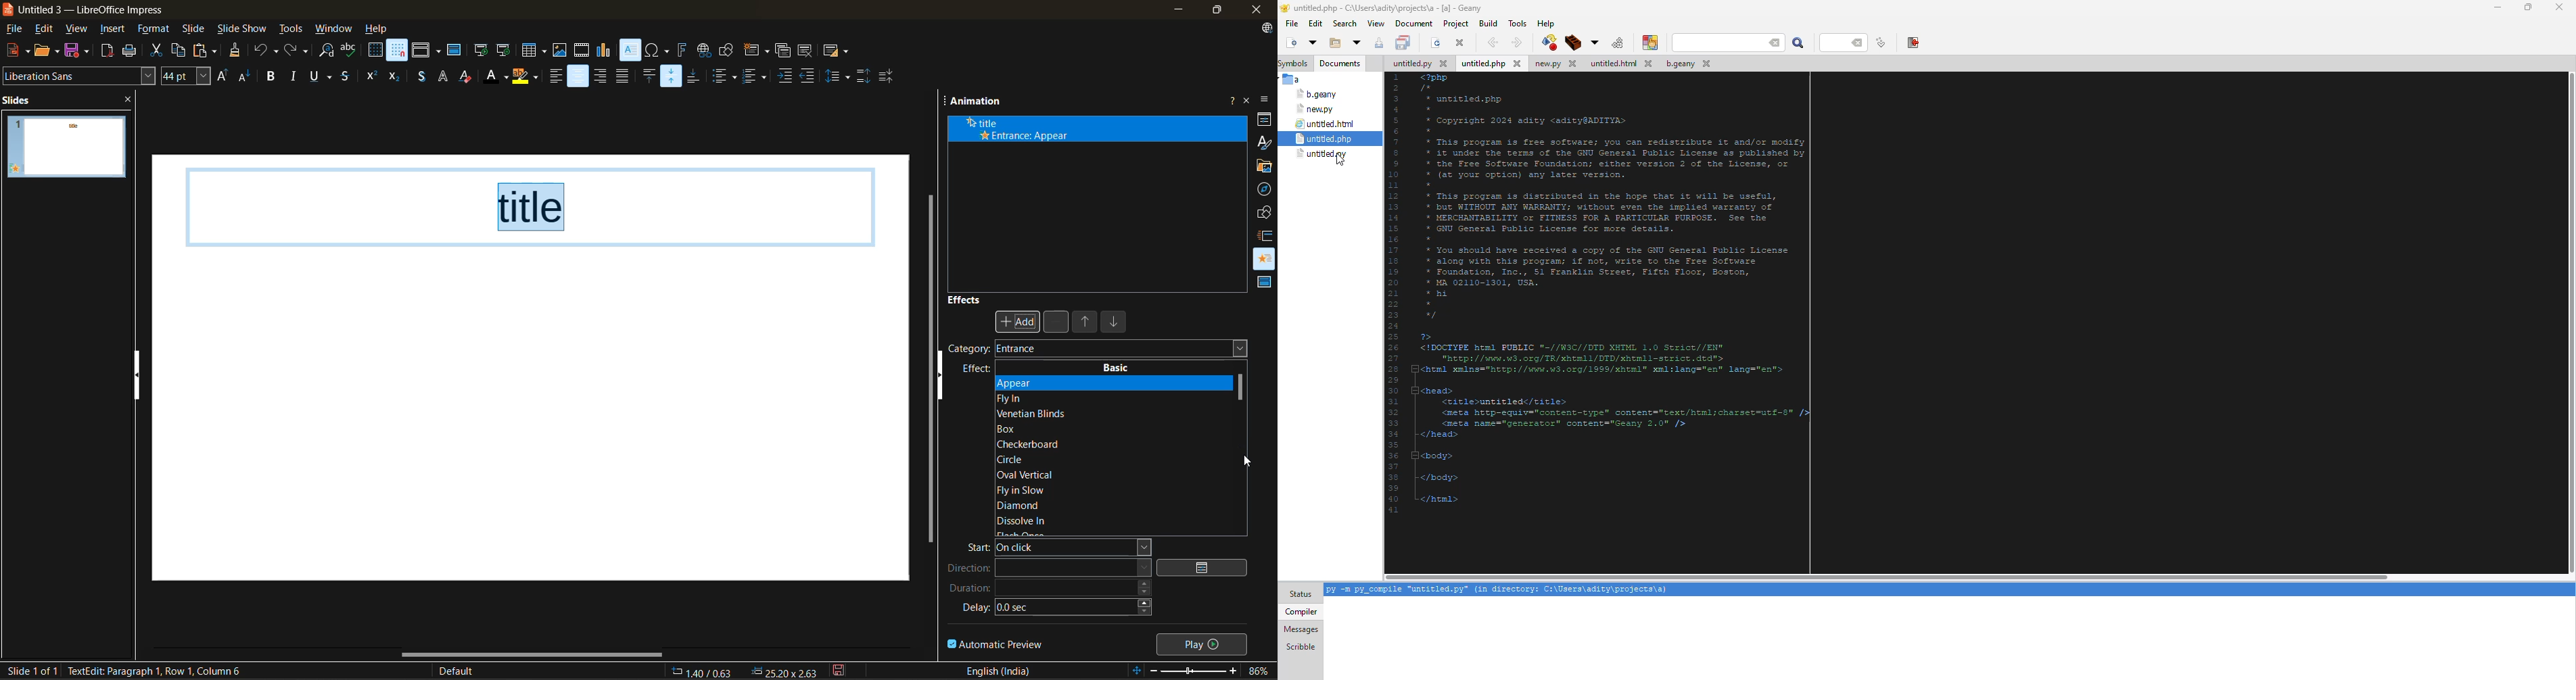  I want to click on close, so click(1255, 10).